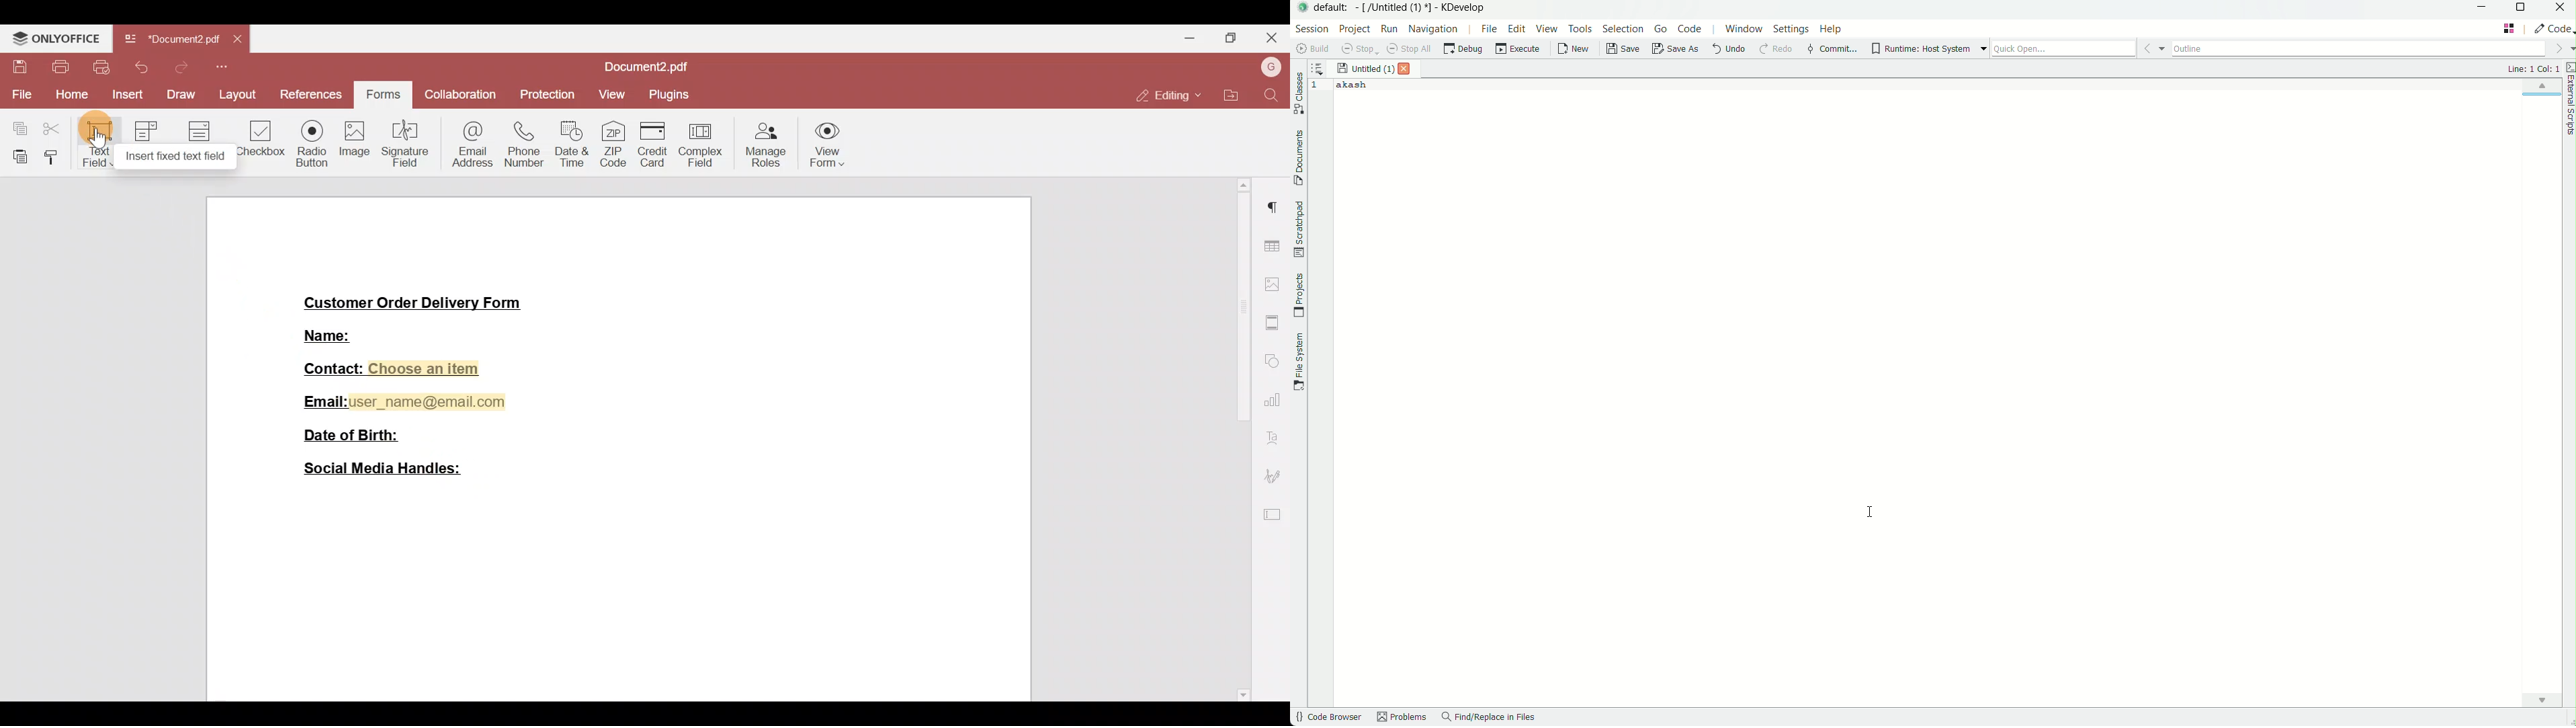 This screenshot has height=728, width=2576. What do you see at coordinates (240, 42) in the screenshot?
I see `Close tab` at bounding box center [240, 42].